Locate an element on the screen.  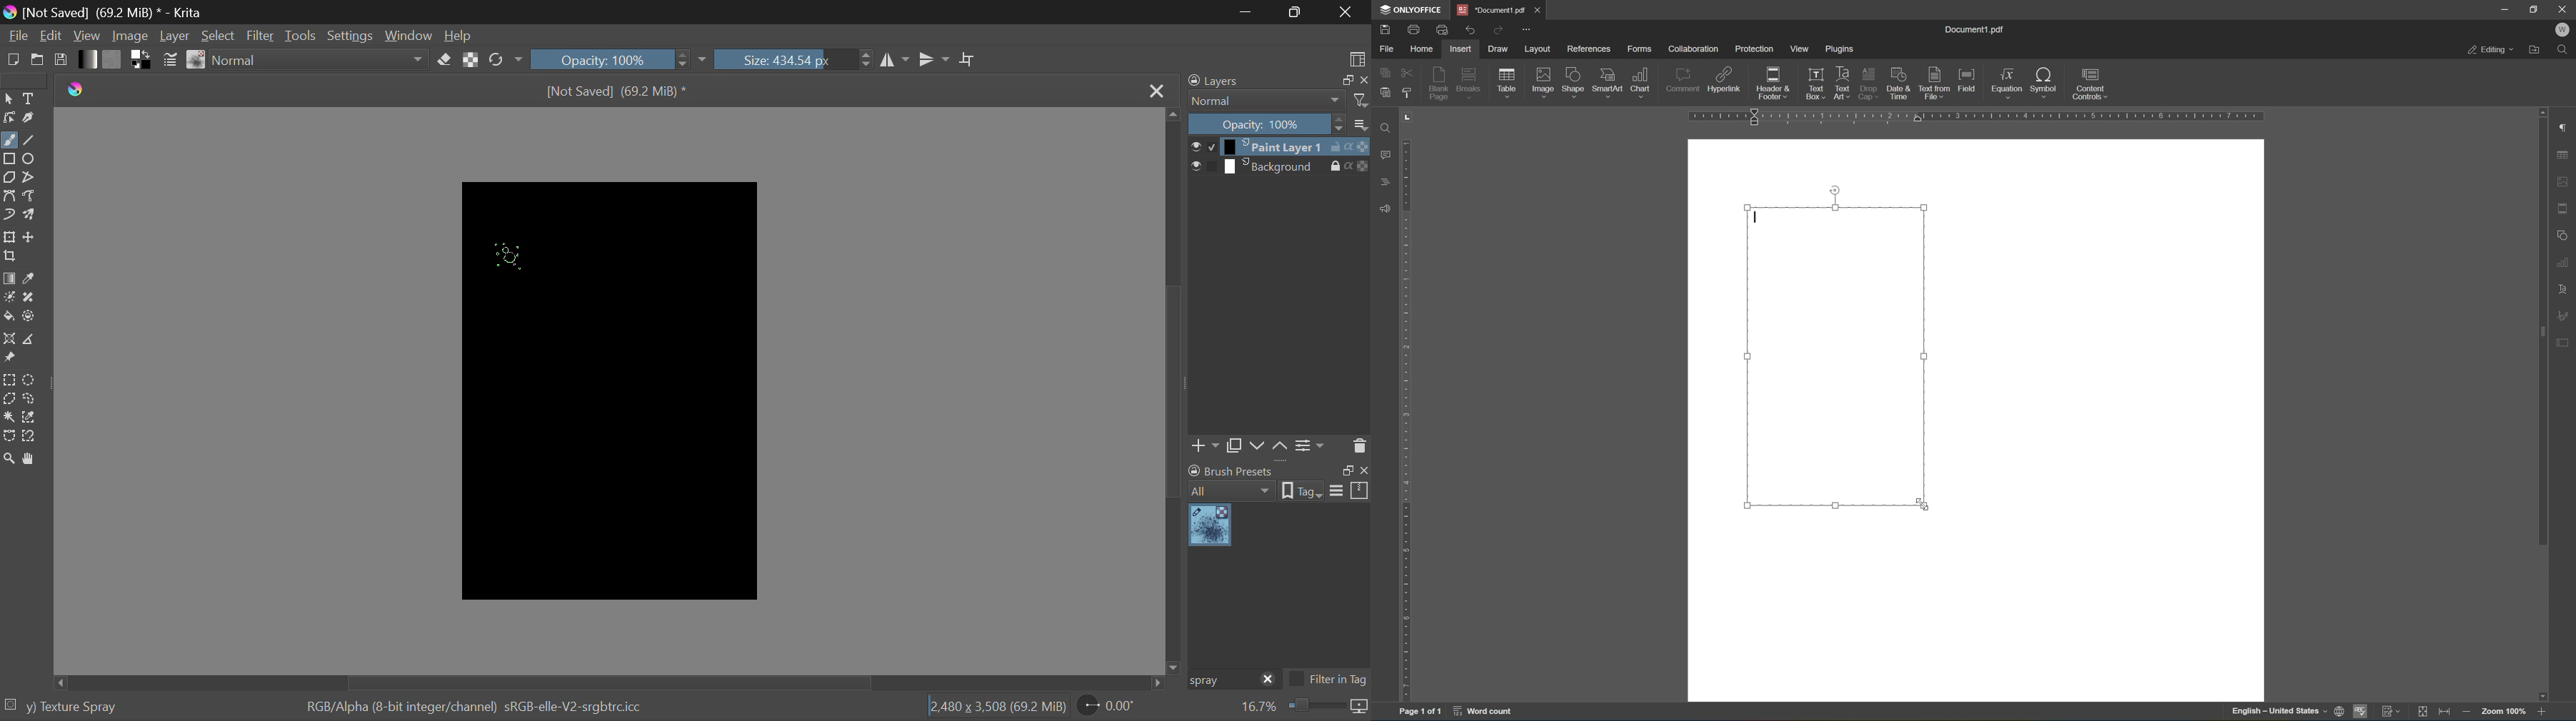
layout is located at coordinates (1539, 49).